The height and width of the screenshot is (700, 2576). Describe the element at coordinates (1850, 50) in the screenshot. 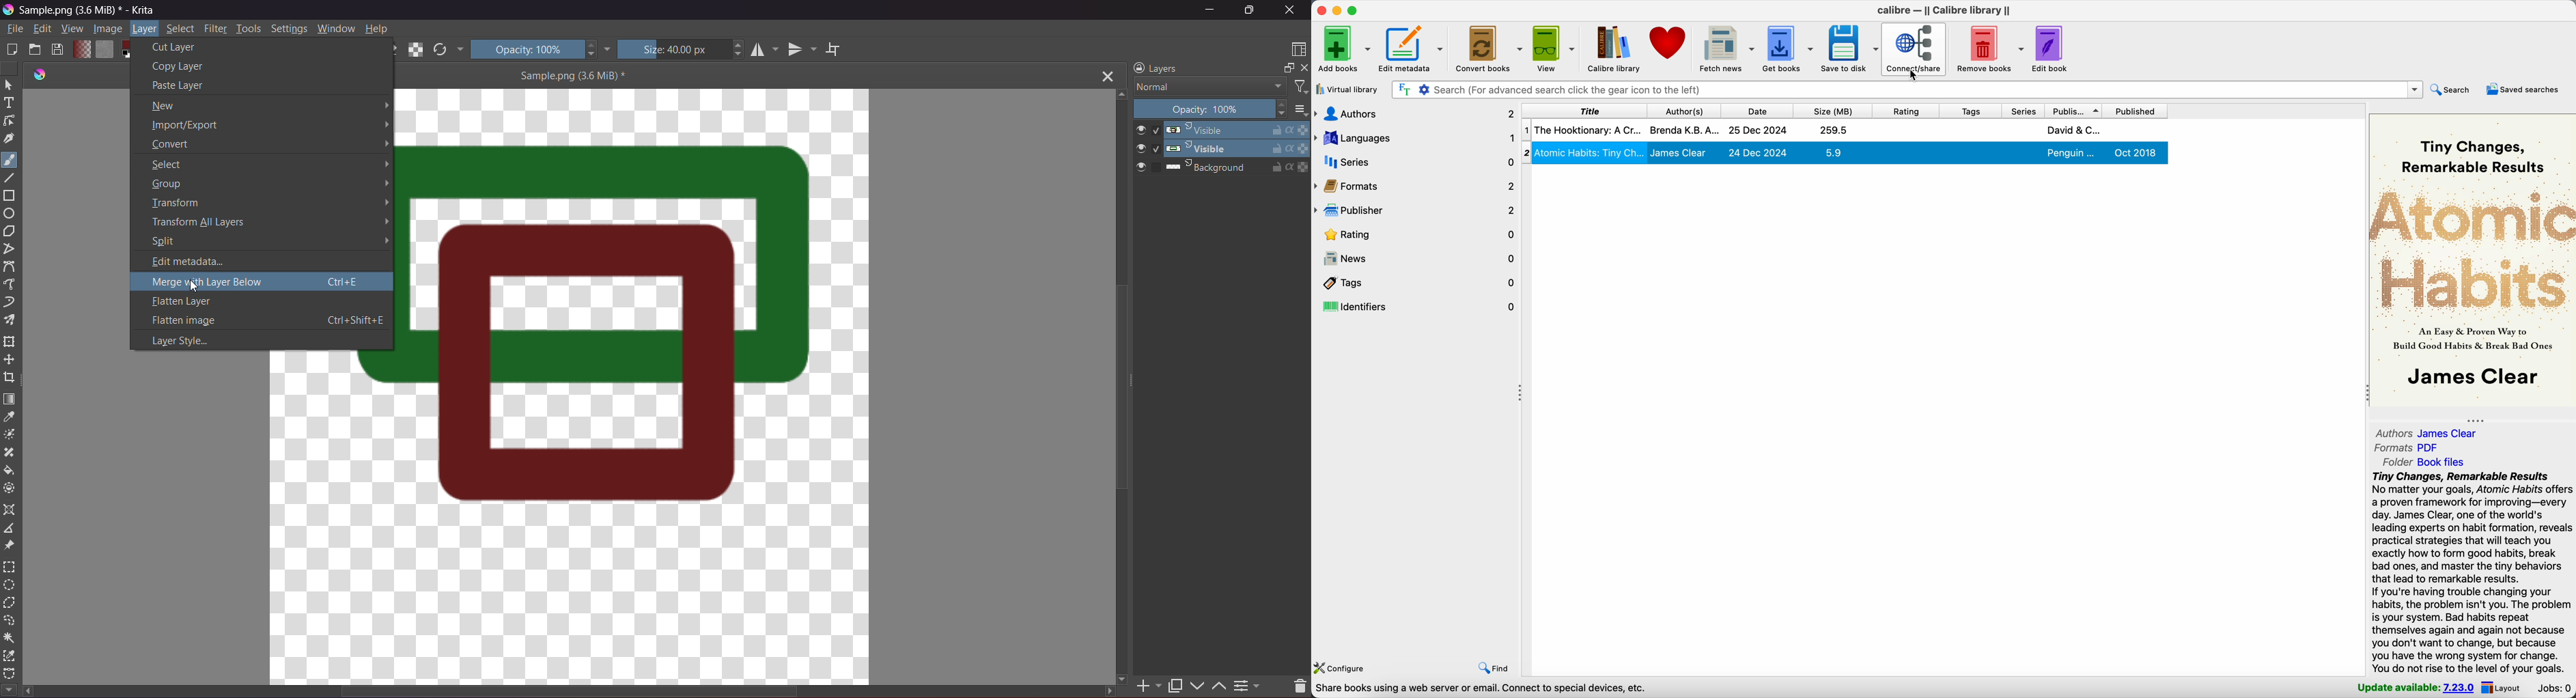

I see `save to disk` at that location.